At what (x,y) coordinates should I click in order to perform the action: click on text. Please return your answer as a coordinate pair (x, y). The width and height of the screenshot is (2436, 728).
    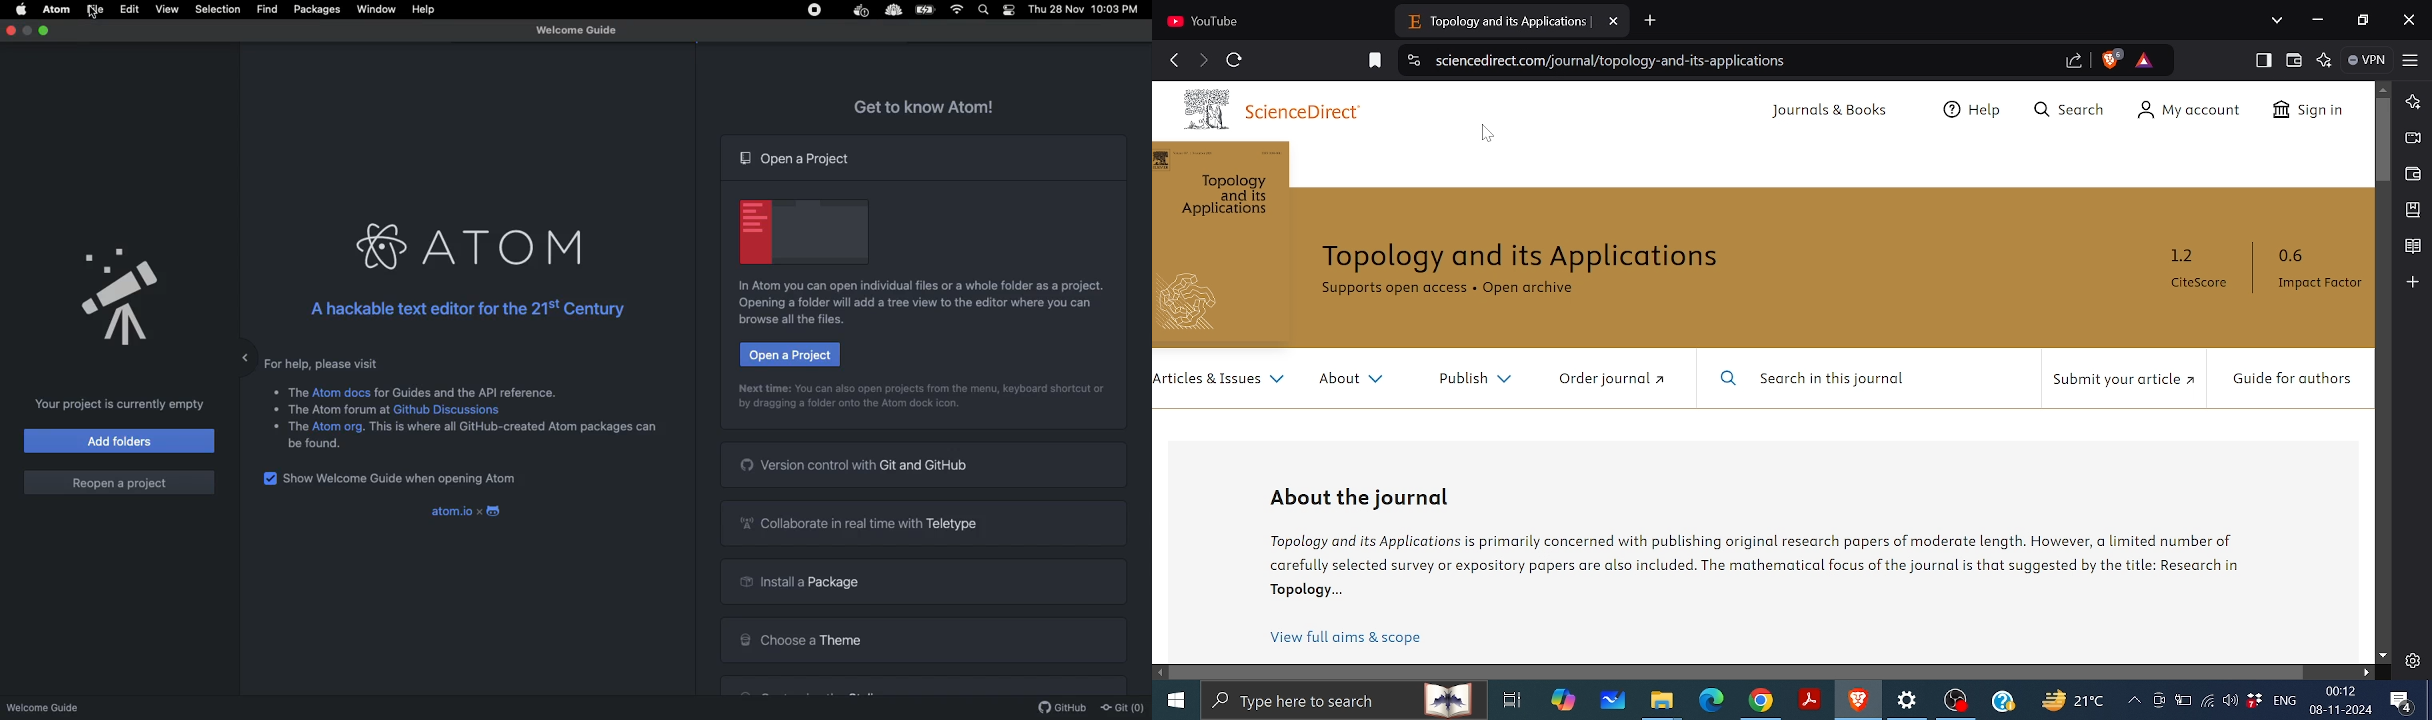
    Looking at the image, I should click on (298, 426).